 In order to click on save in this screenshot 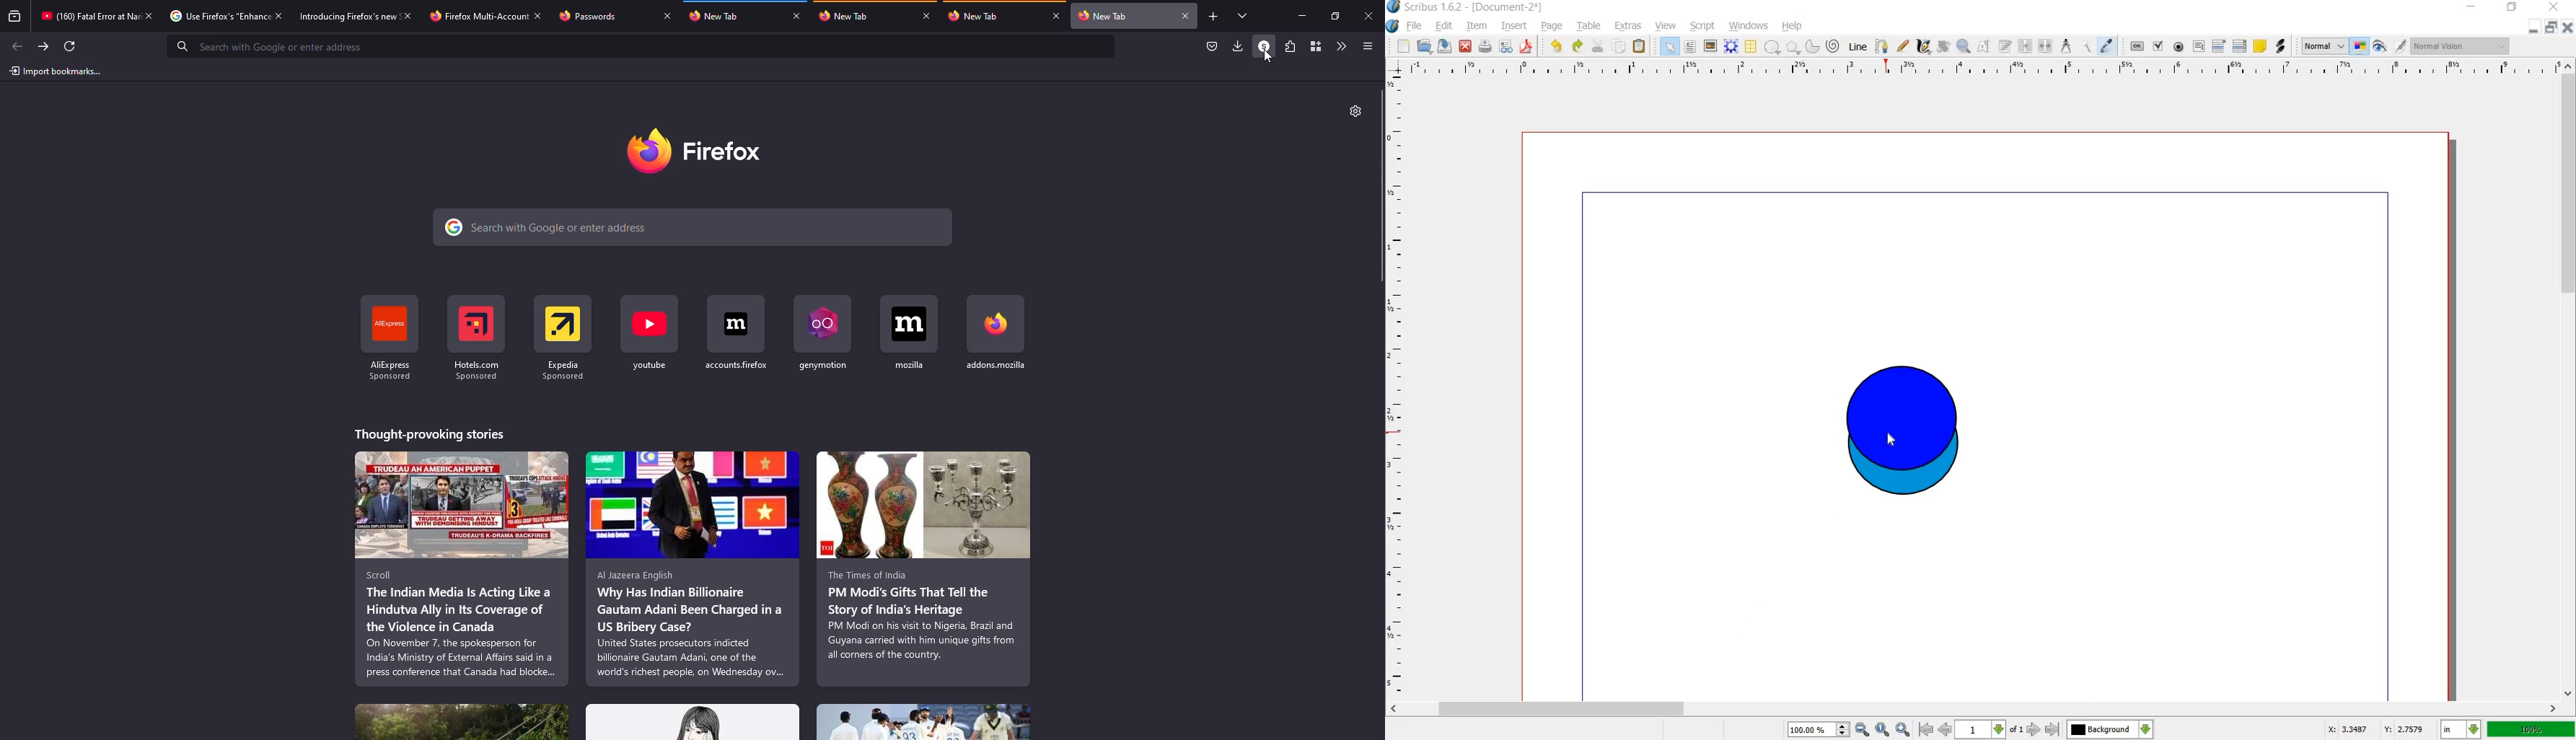, I will do `click(1445, 46)`.